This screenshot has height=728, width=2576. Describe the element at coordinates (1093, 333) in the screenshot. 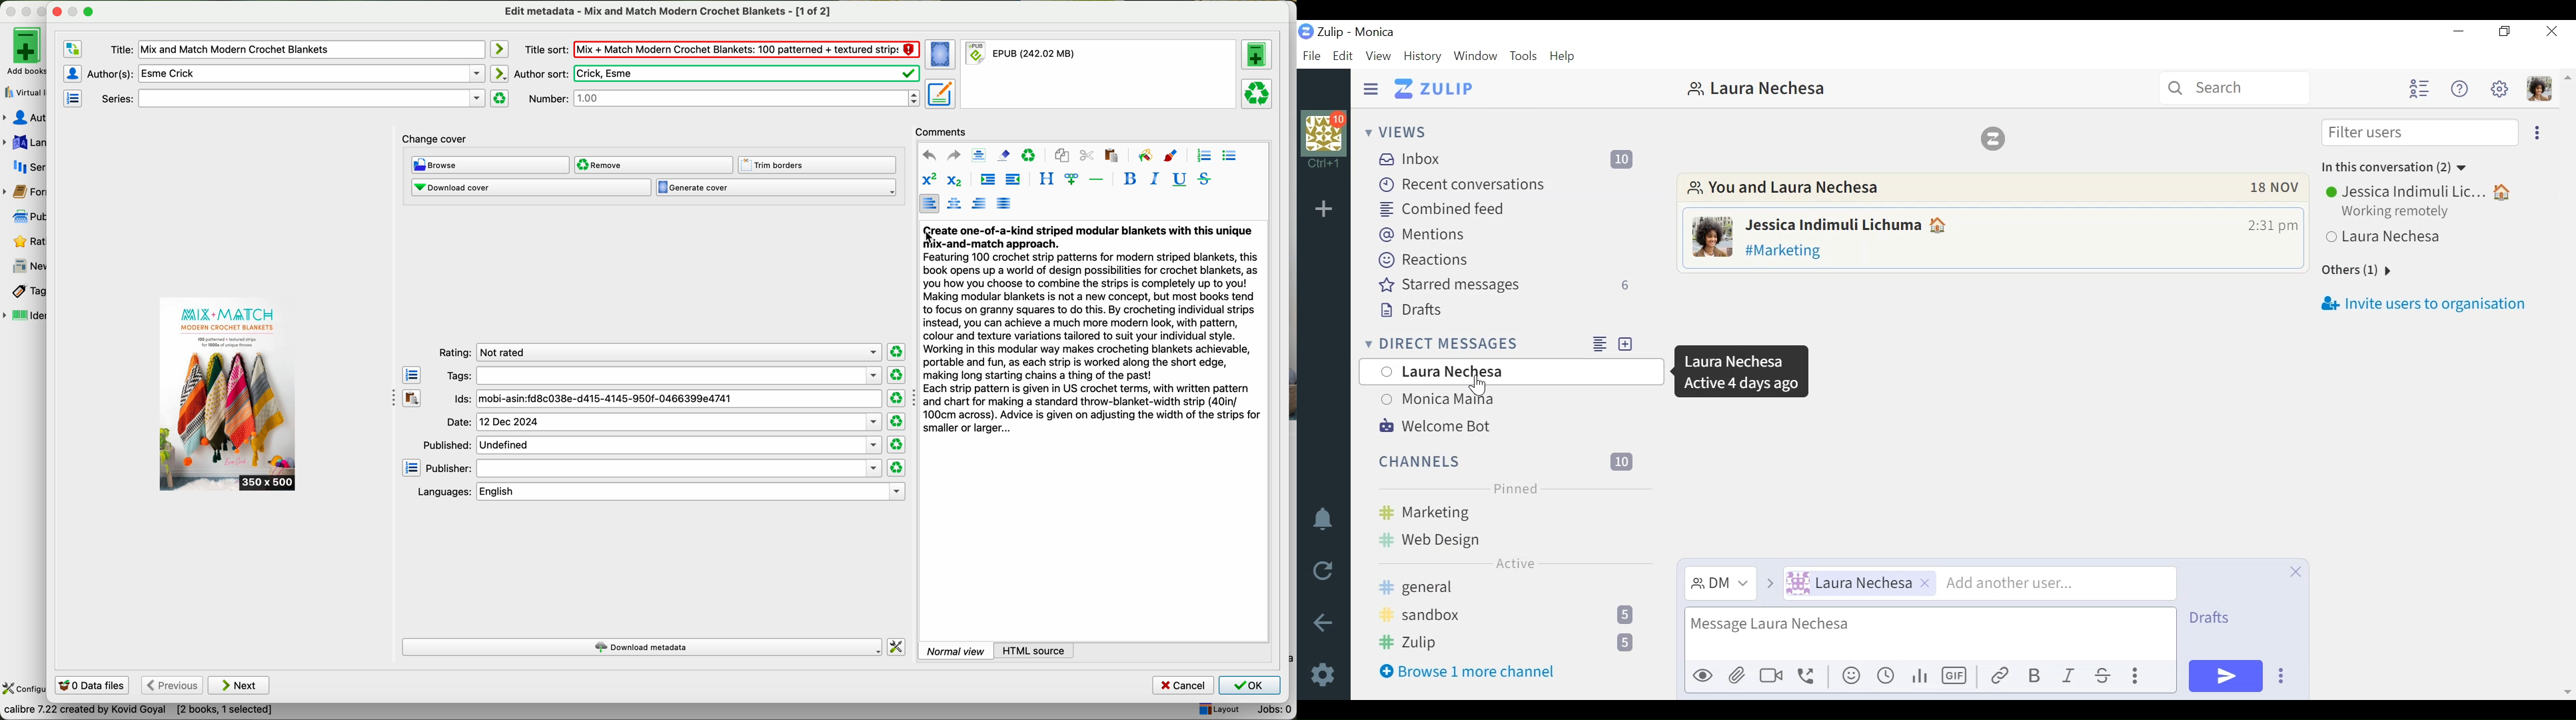

I see `click on summary` at that location.